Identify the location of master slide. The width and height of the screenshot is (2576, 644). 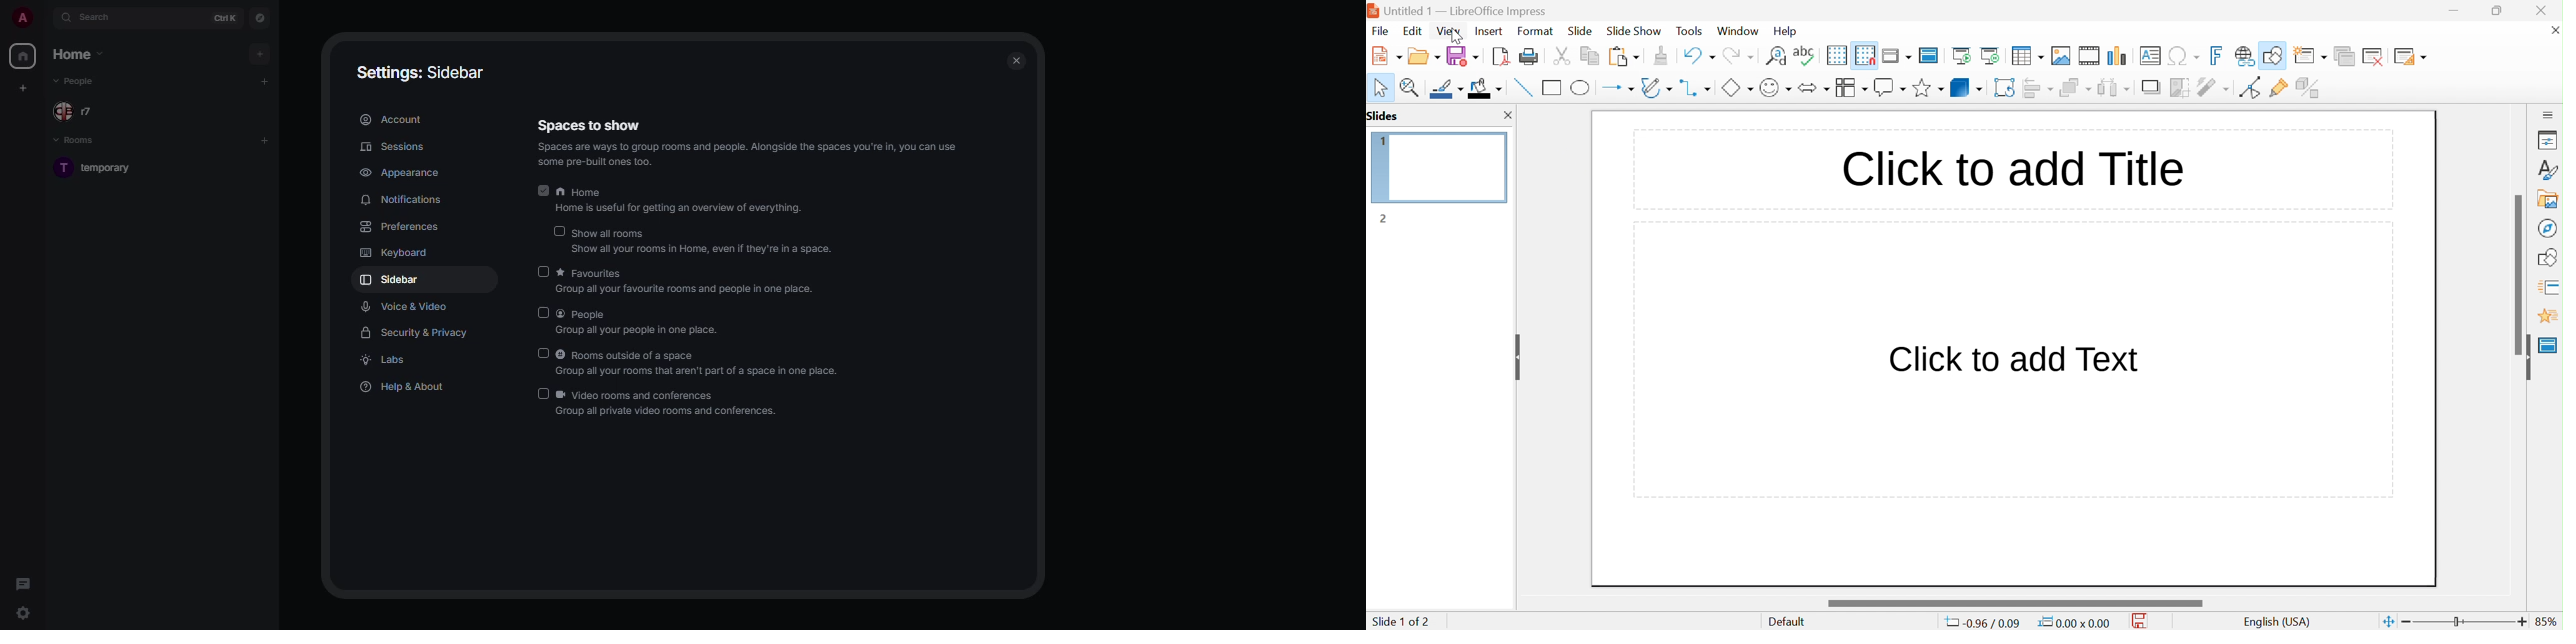
(1931, 54).